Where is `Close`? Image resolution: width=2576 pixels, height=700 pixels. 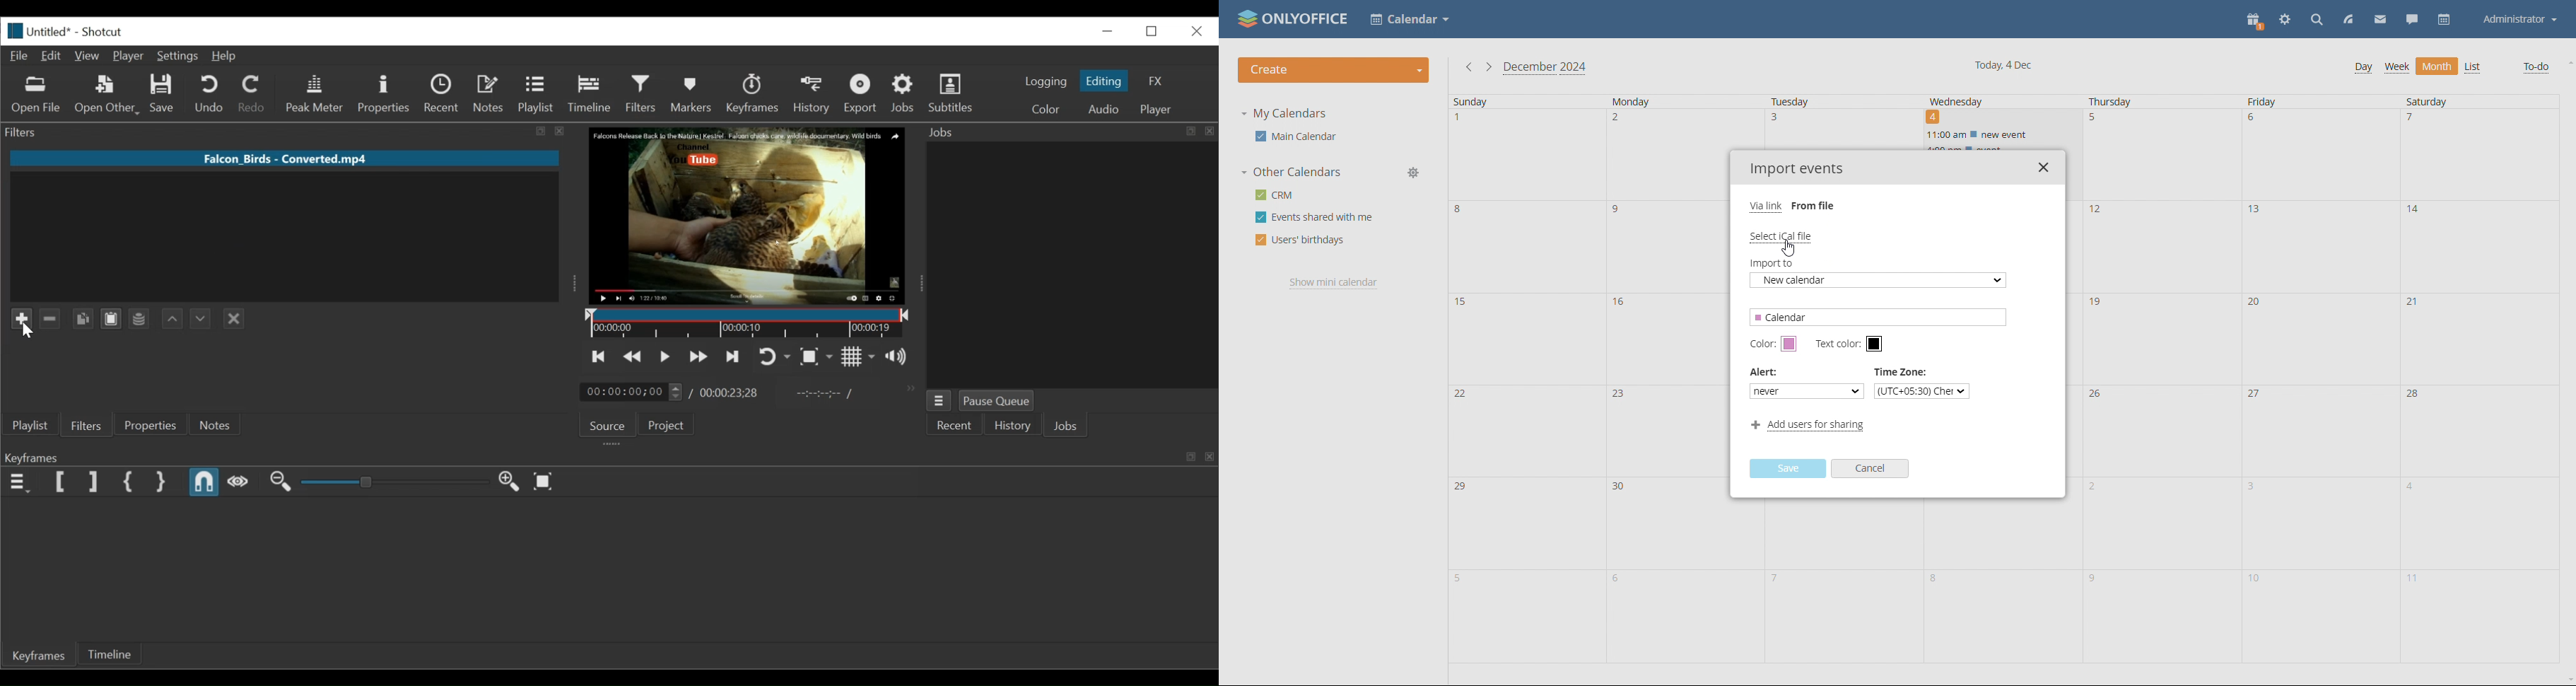
Close is located at coordinates (1197, 32).